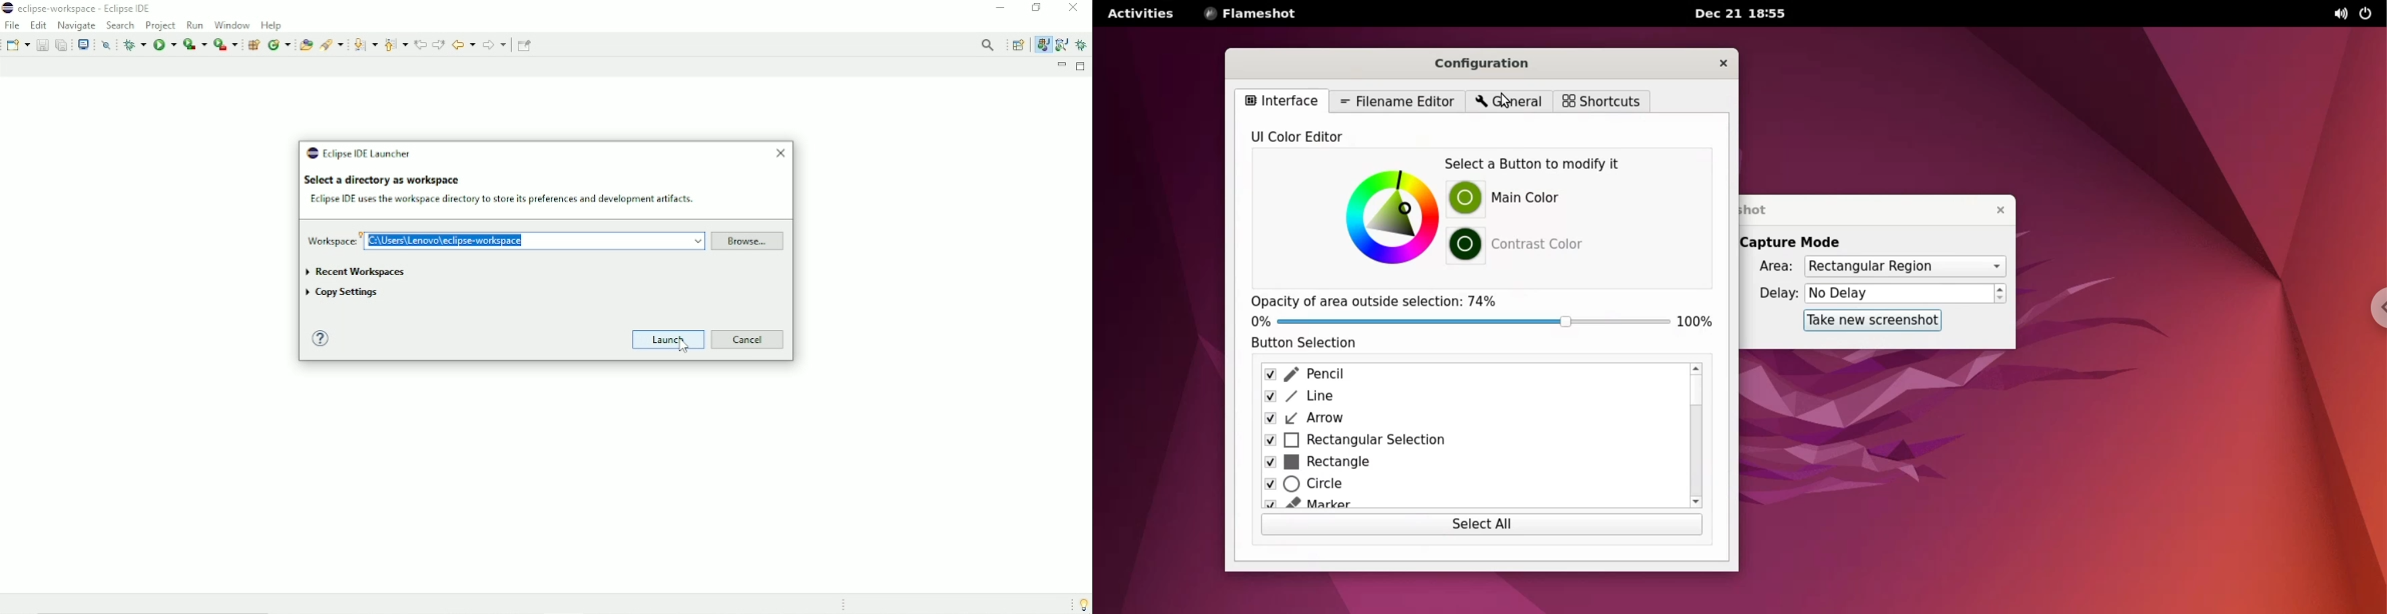 Image resolution: width=2408 pixels, height=616 pixels. I want to click on marker, so click(1461, 506).